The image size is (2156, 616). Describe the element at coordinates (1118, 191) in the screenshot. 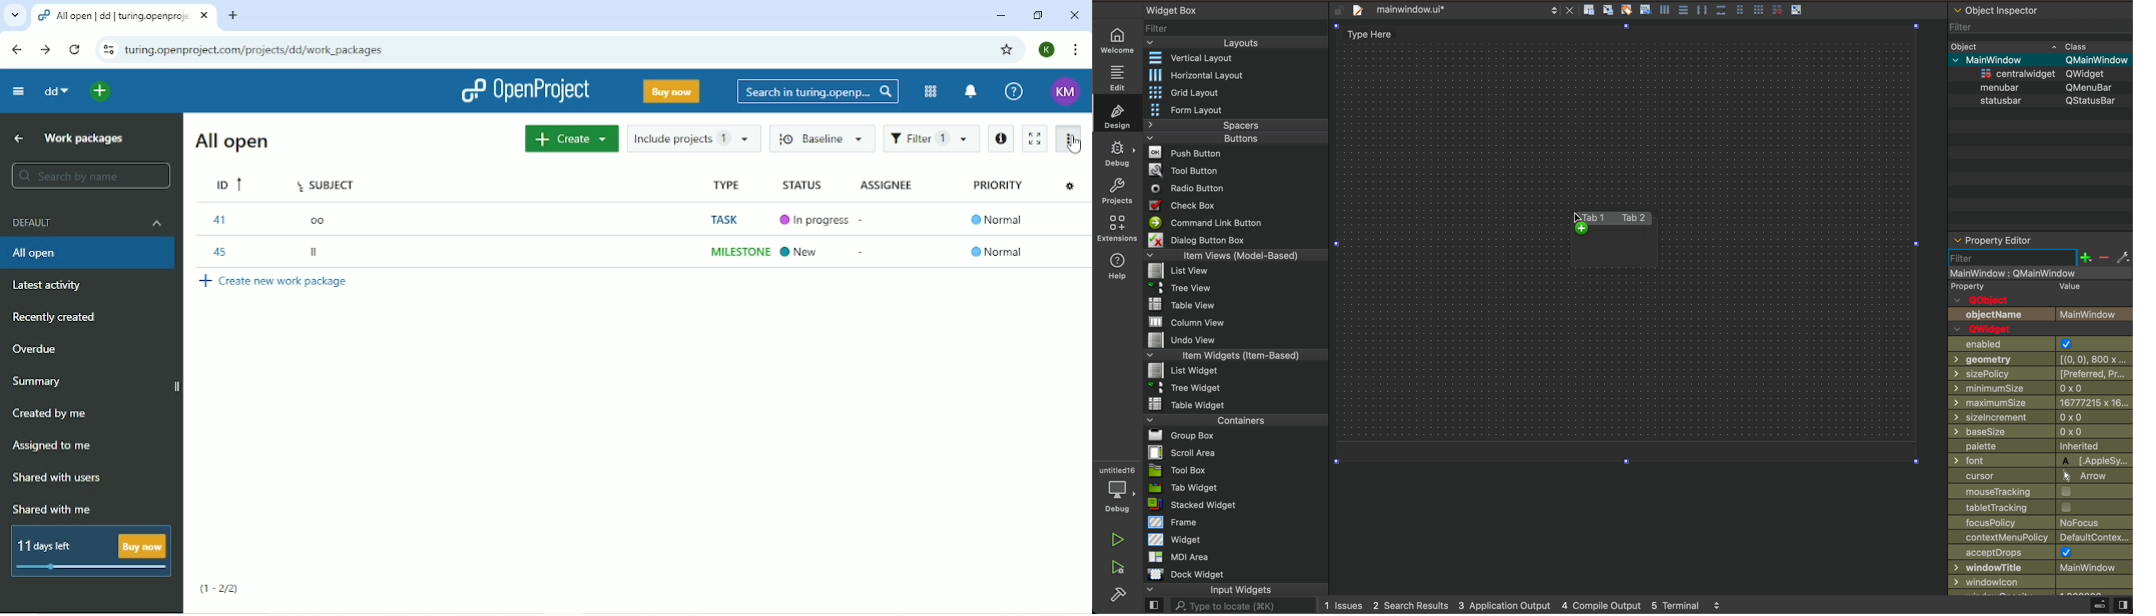

I see `projects` at that location.